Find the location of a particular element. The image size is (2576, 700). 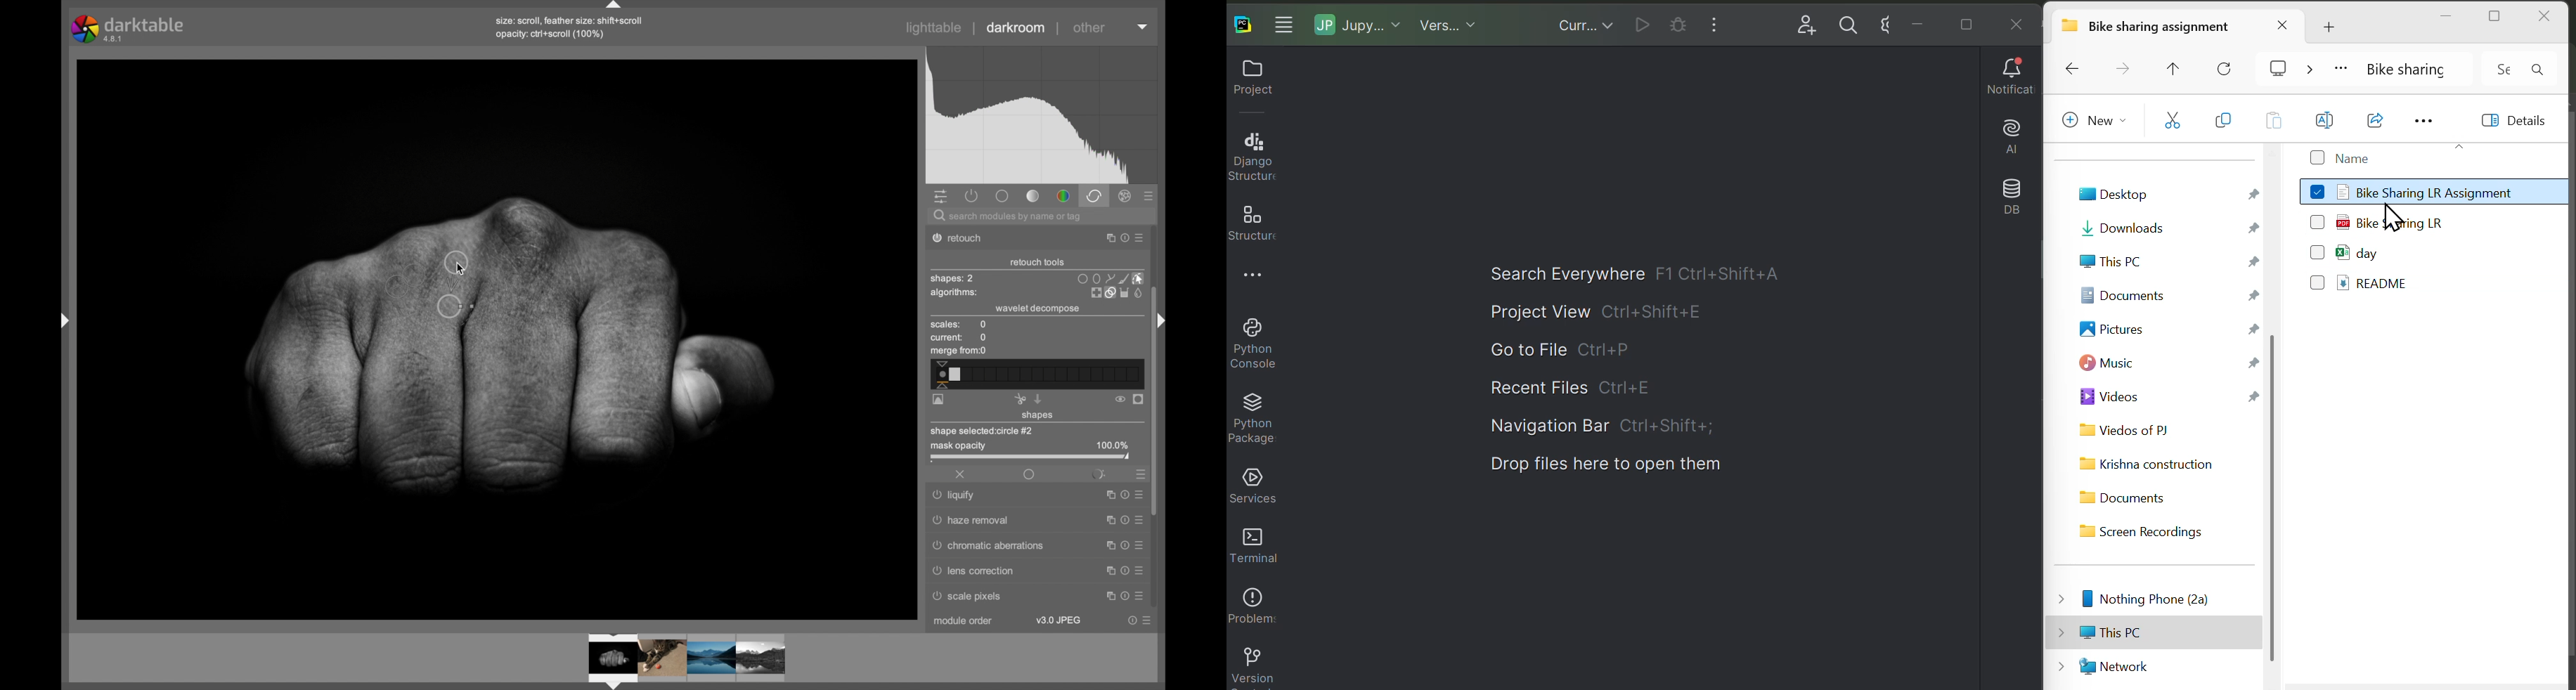

effect is located at coordinates (1126, 196).